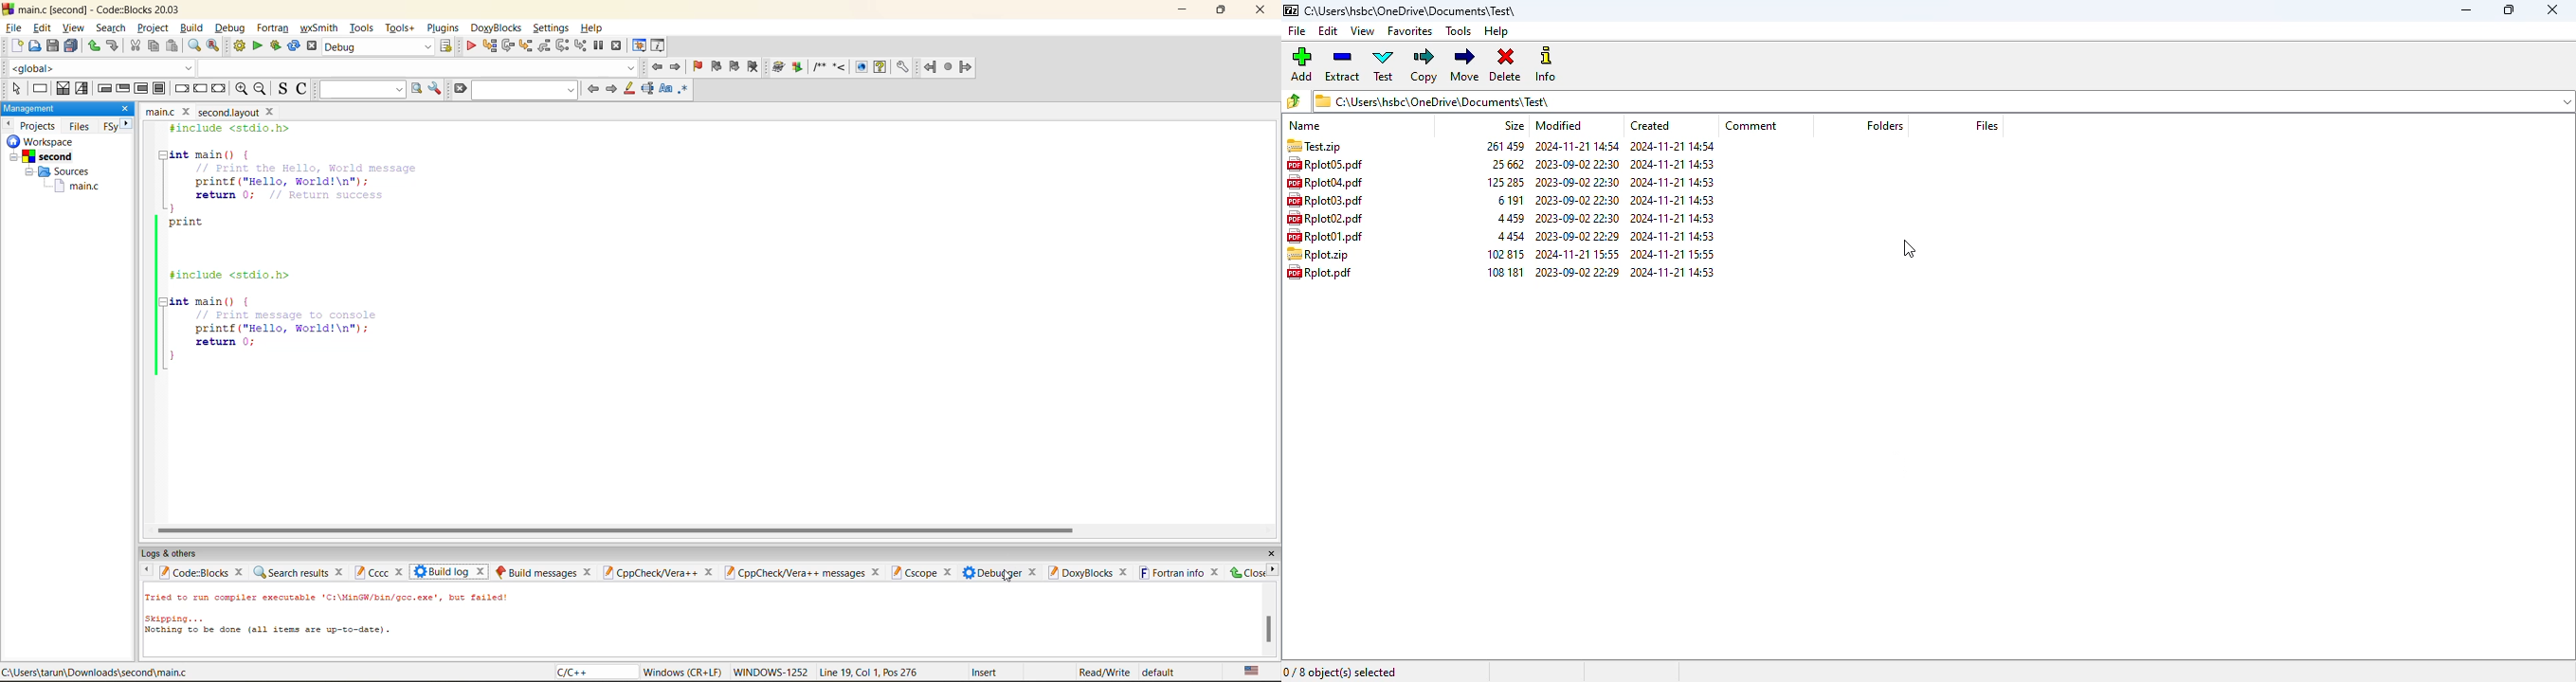  I want to click on cursor, so click(1010, 575).